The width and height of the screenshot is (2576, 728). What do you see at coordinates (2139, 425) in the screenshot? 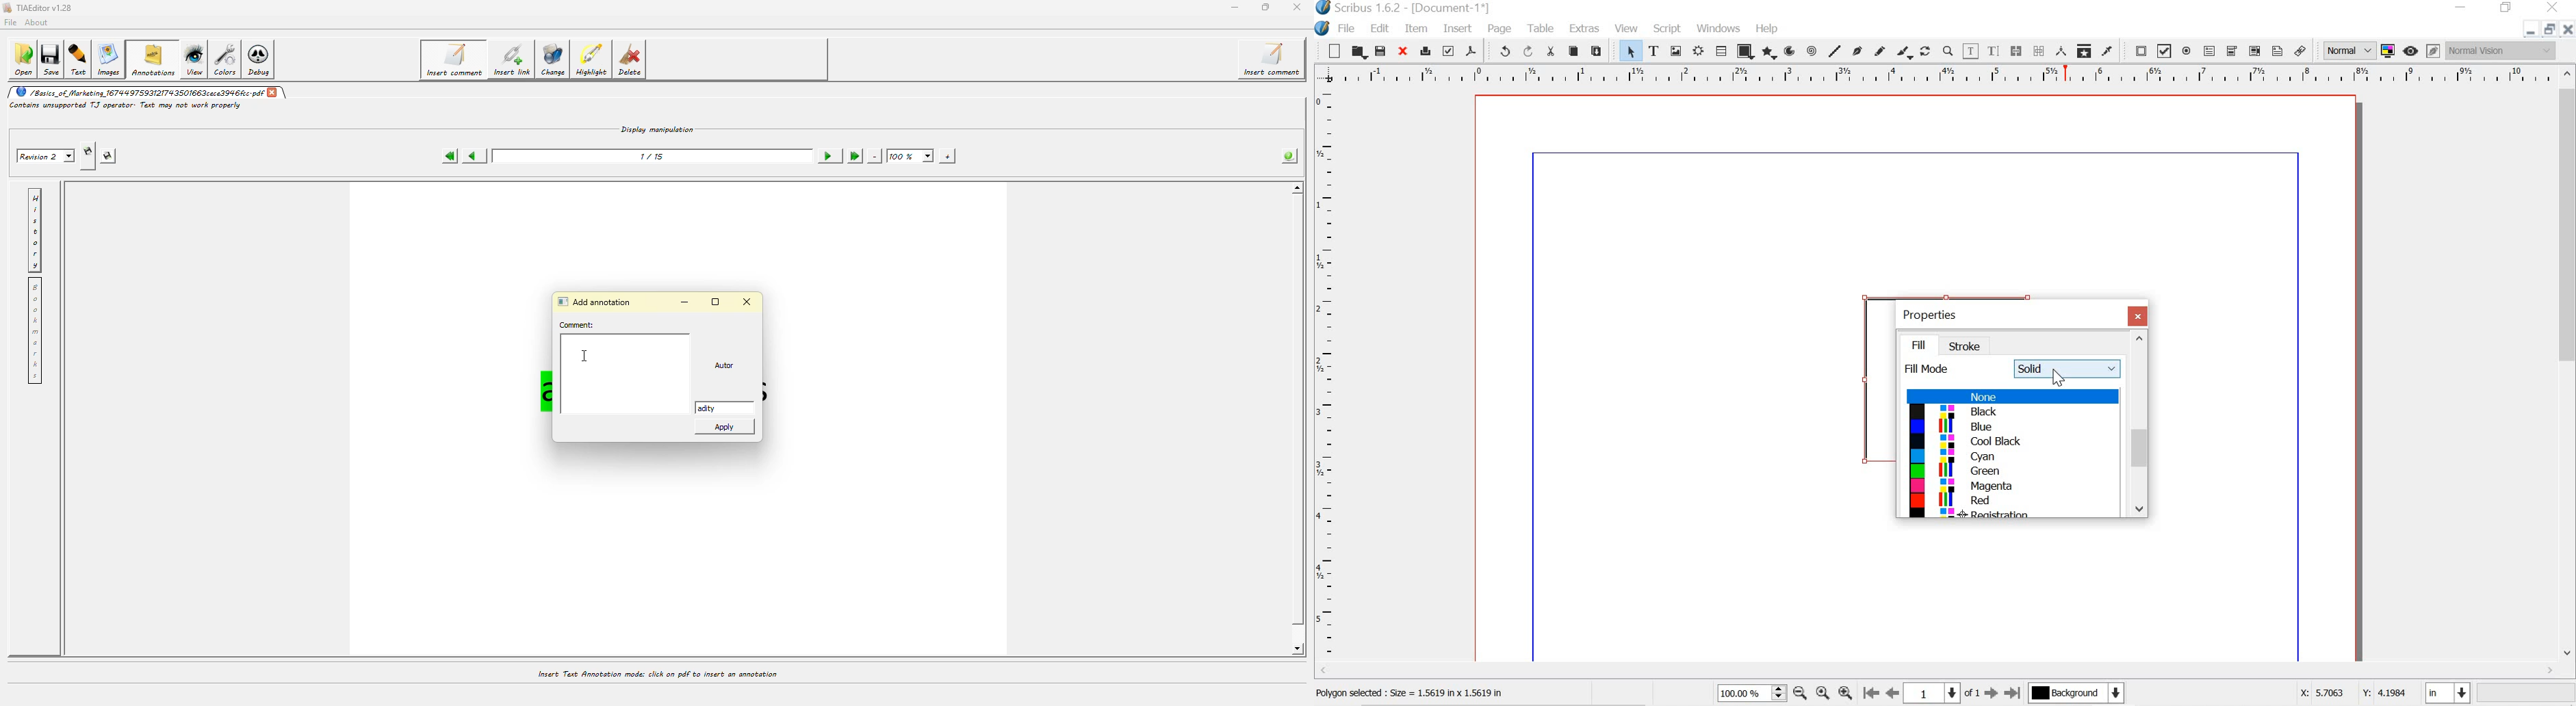
I see `scrollbar` at bounding box center [2139, 425].